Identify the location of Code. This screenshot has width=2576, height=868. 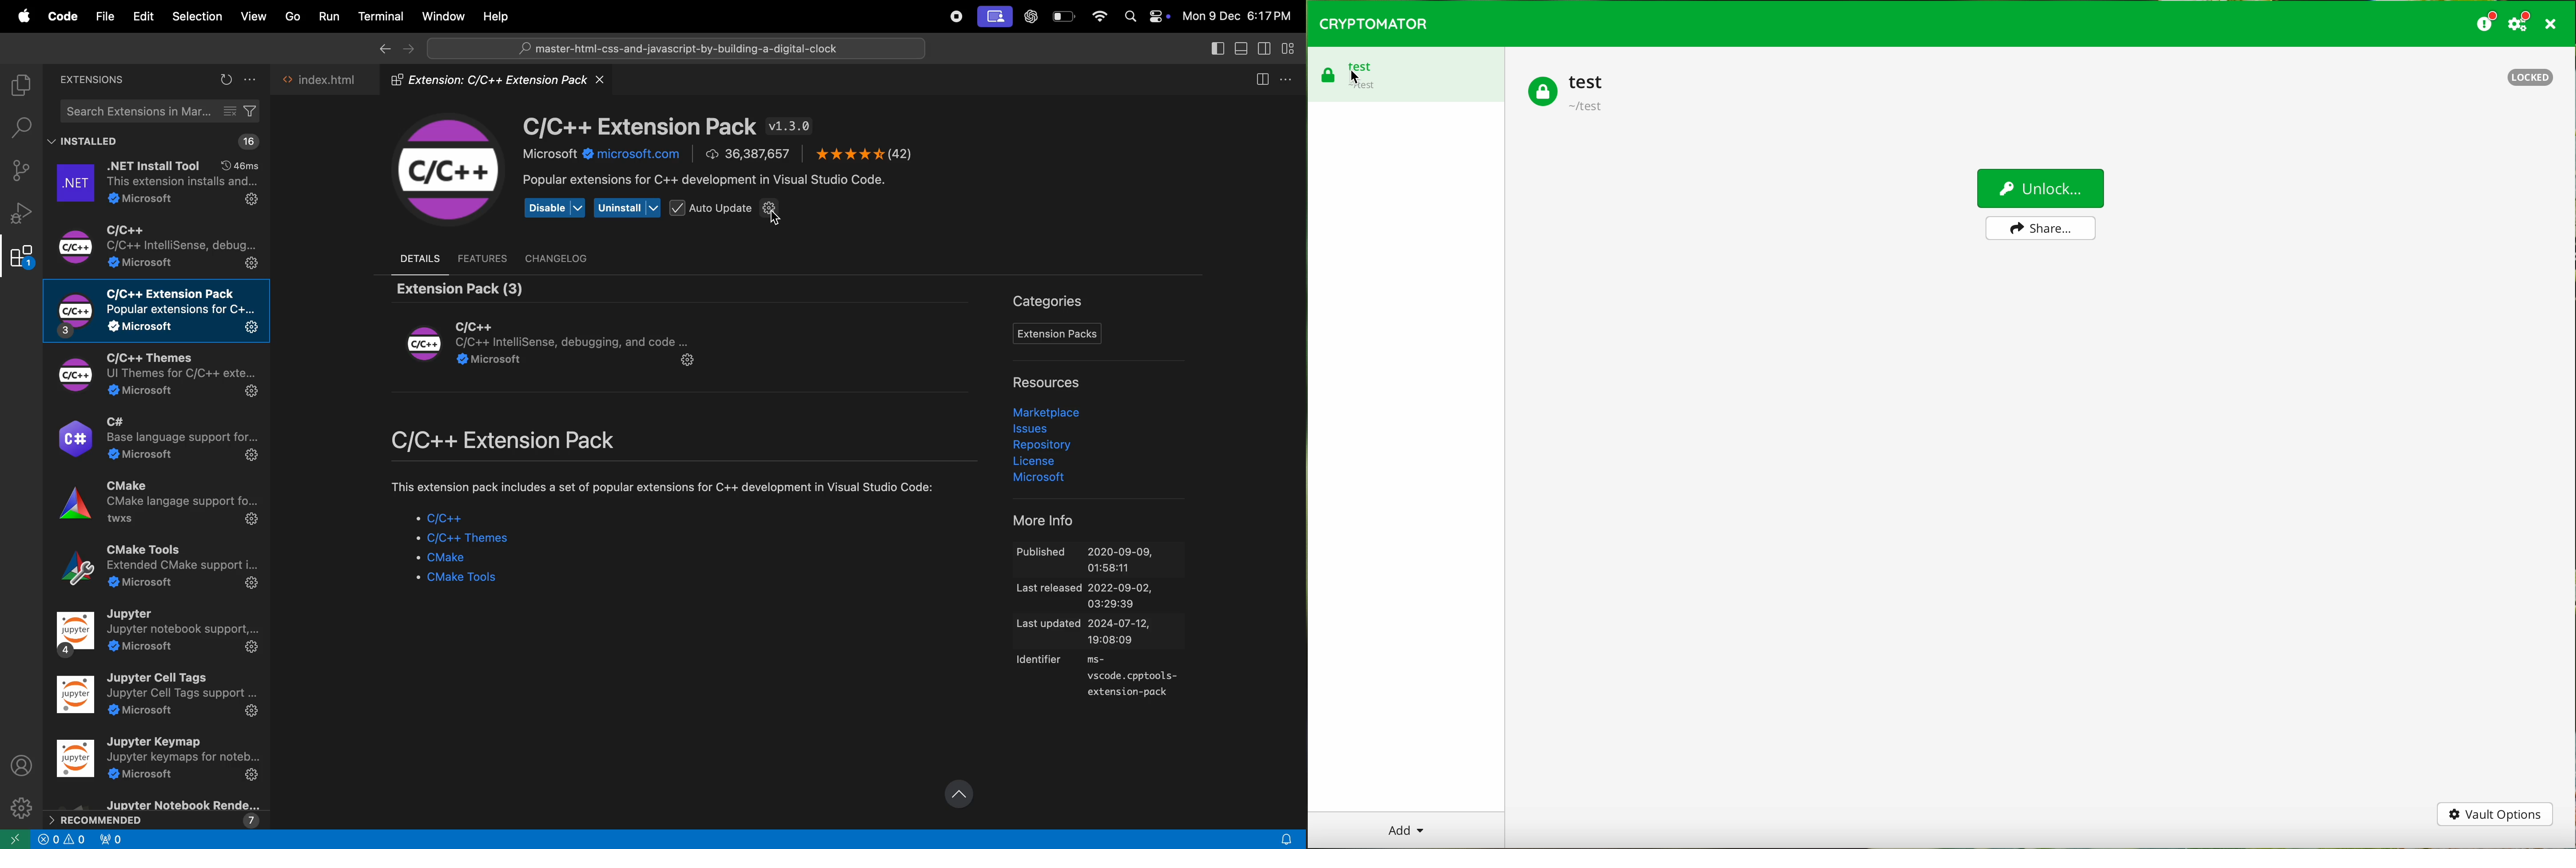
(63, 16).